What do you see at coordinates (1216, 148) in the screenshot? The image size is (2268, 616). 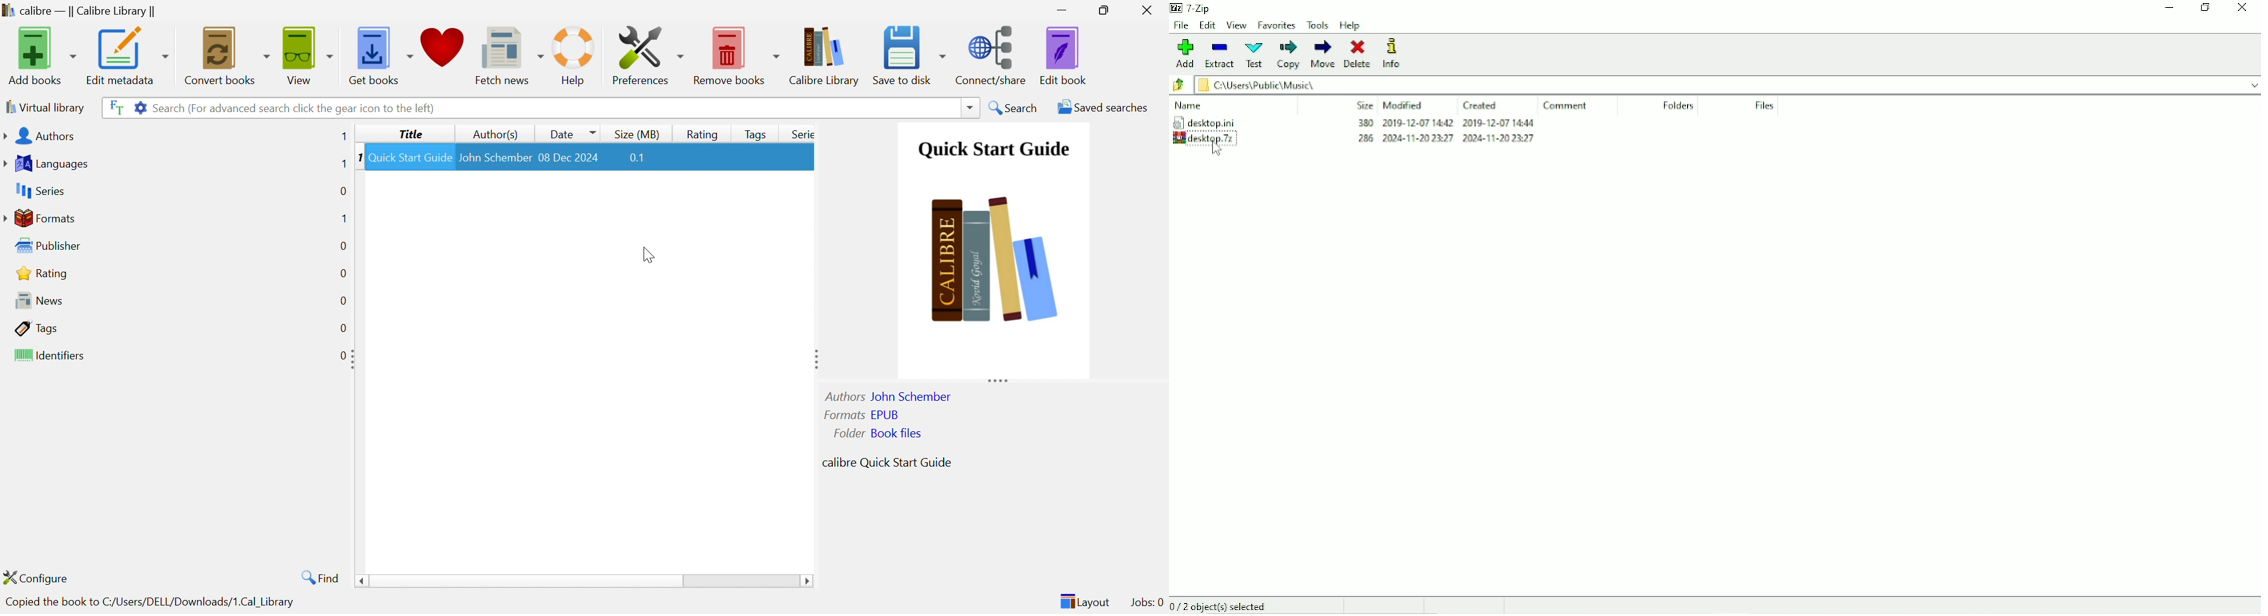 I see `cursor` at bounding box center [1216, 148].